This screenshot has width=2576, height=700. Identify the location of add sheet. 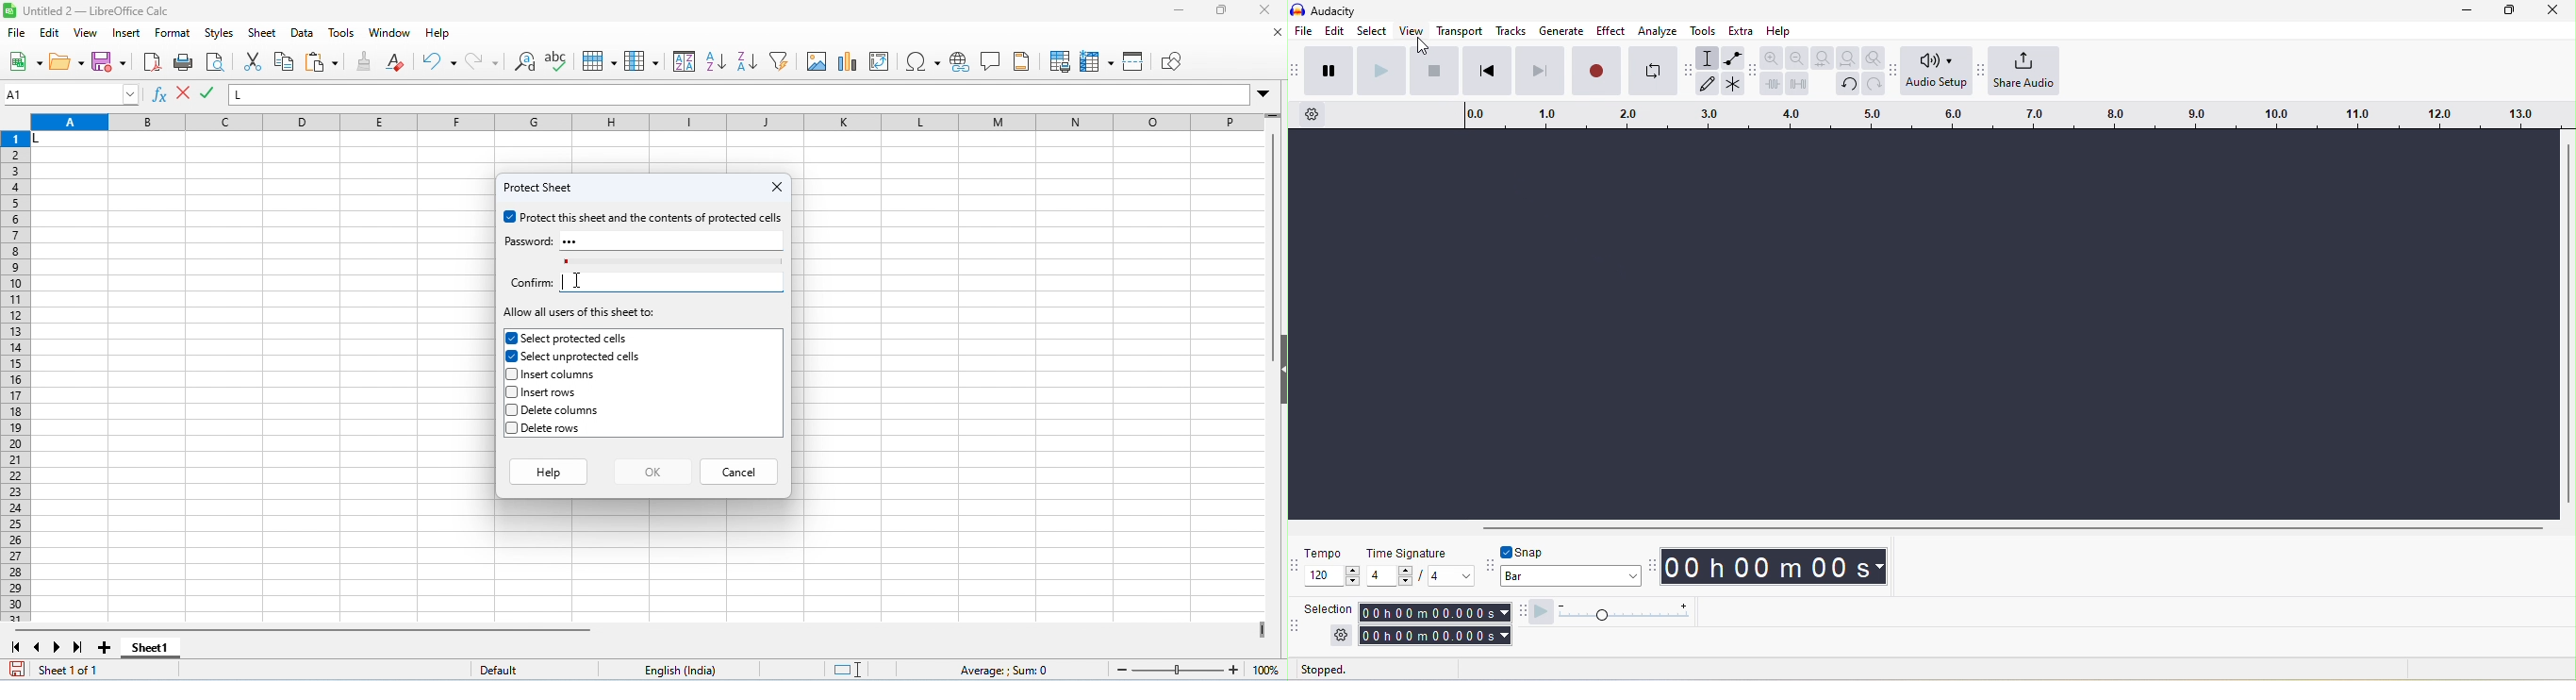
(107, 648).